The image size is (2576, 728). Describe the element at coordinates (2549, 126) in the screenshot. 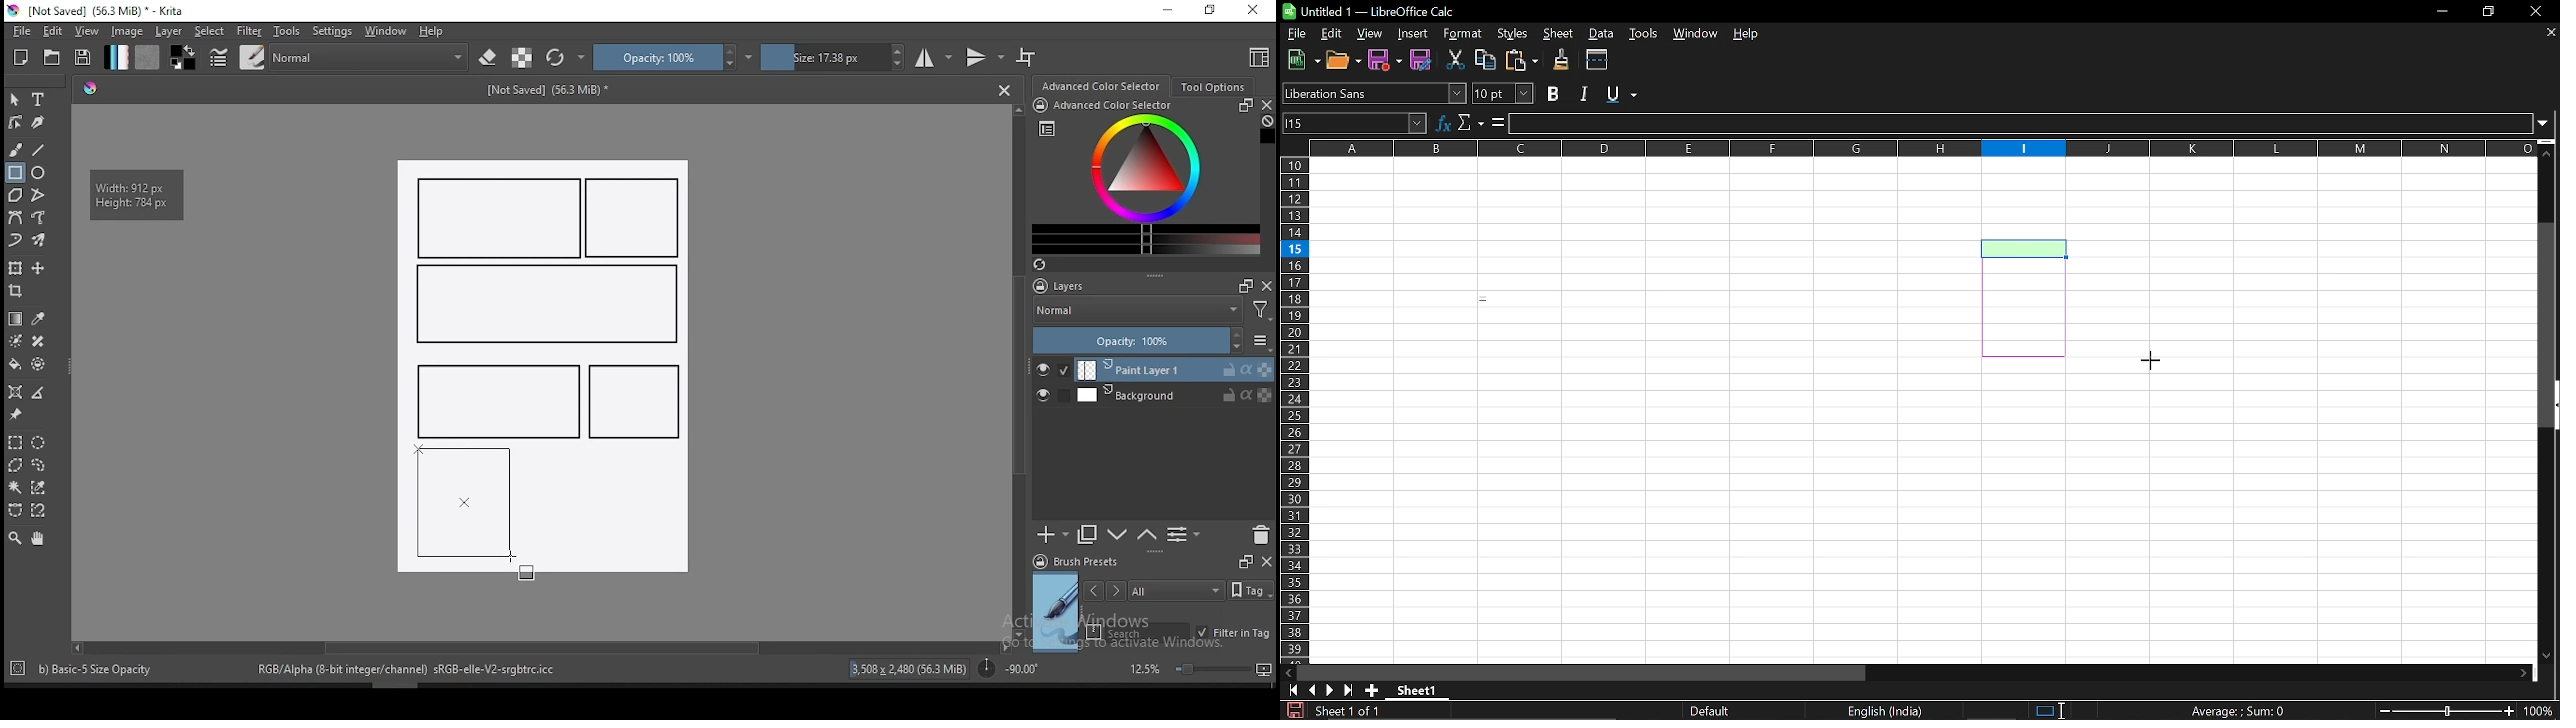

I see `Expand formula bar` at that location.